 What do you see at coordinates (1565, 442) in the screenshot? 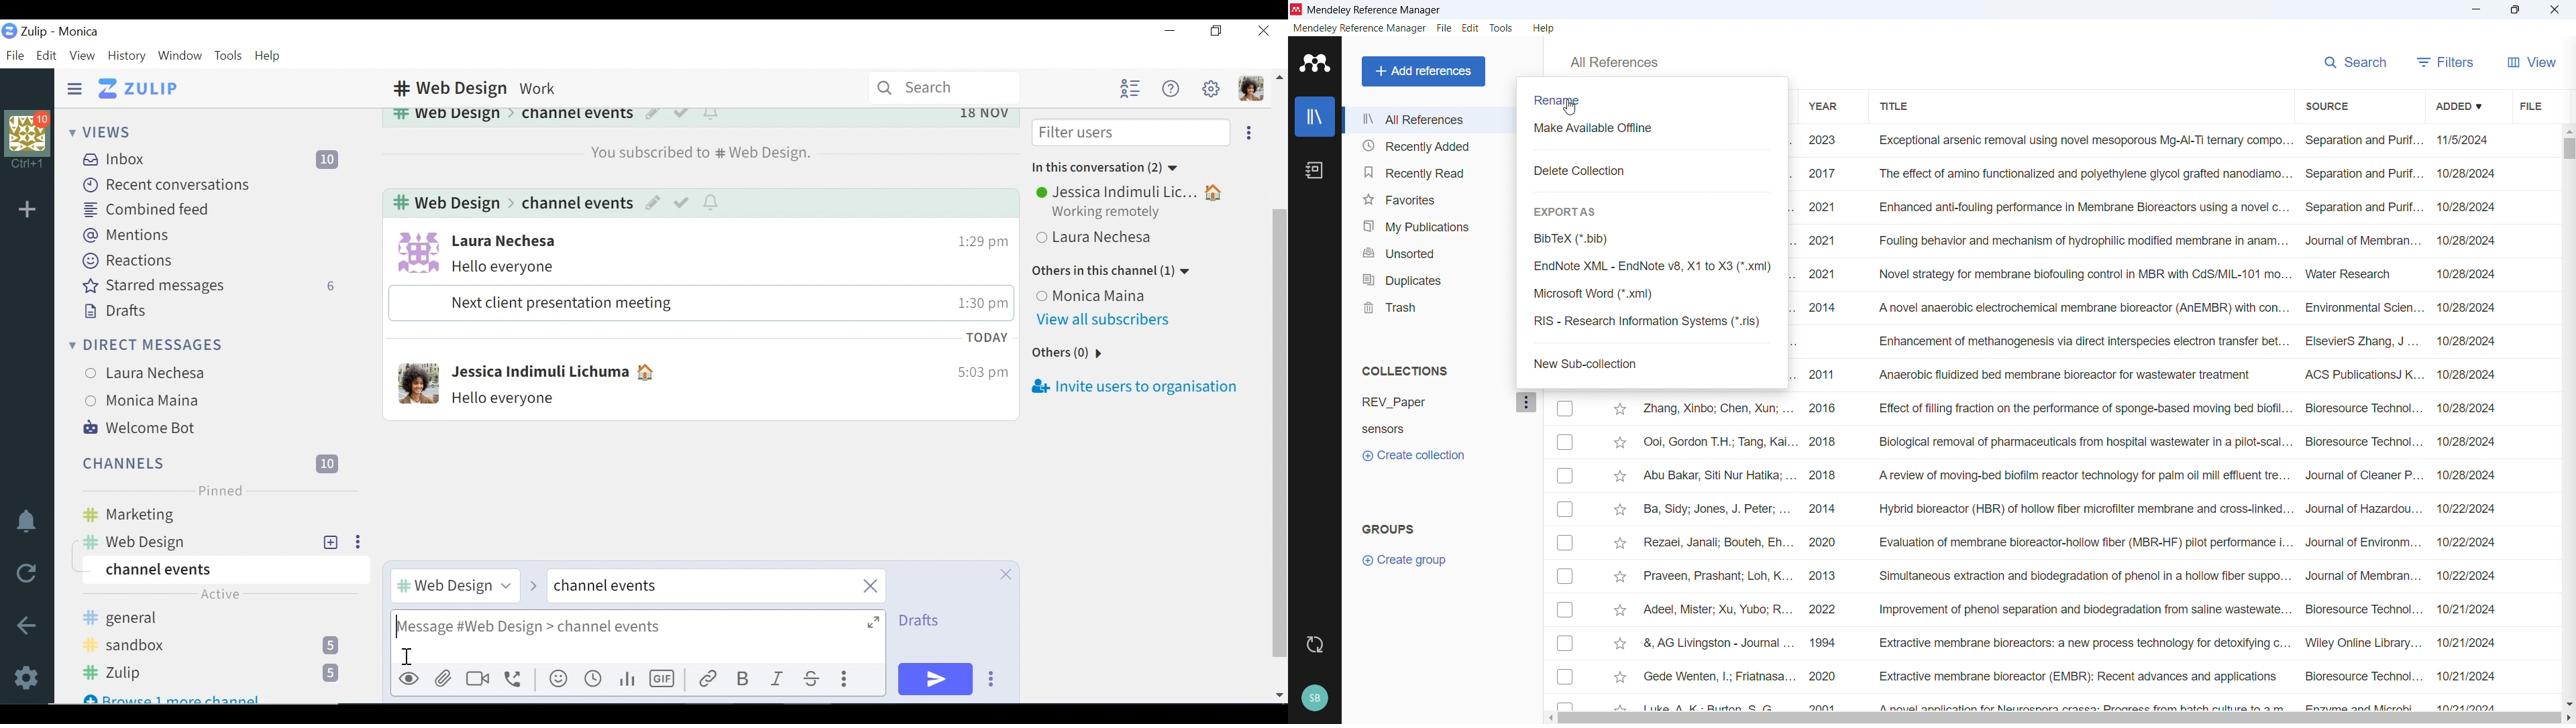
I see `Select respective publication` at bounding box center [1565, 442].